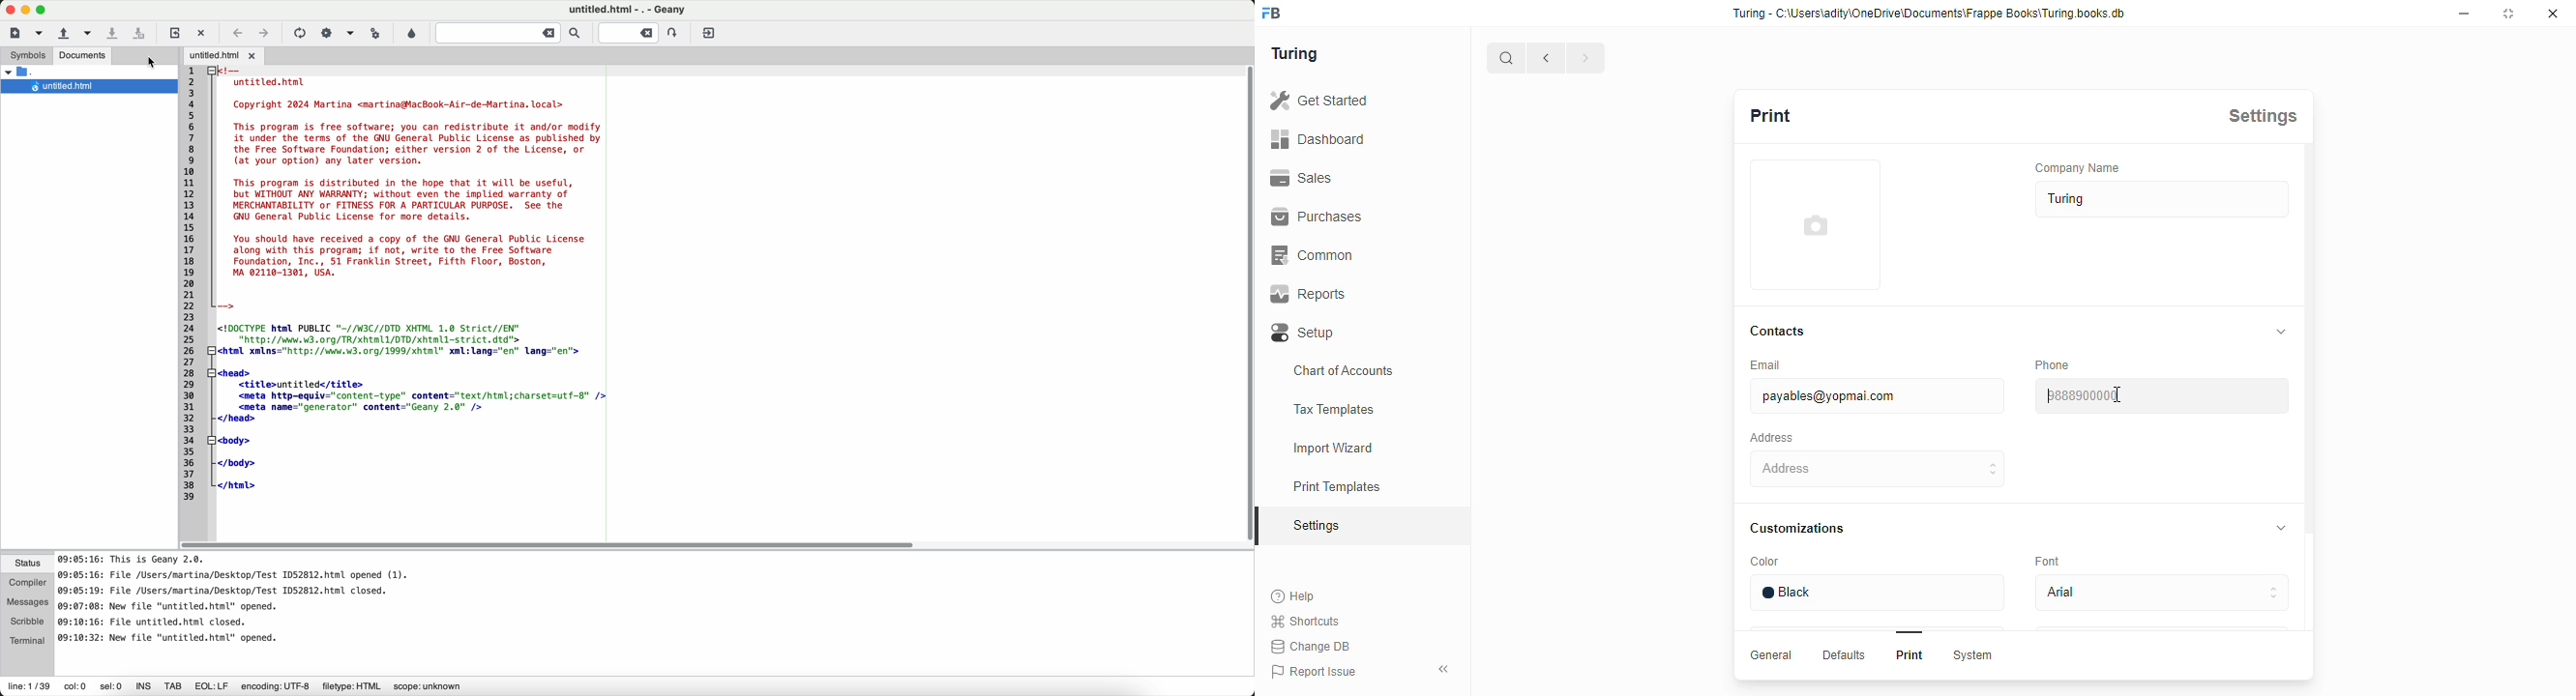  I want to click on Setup, so click(1359, 330).